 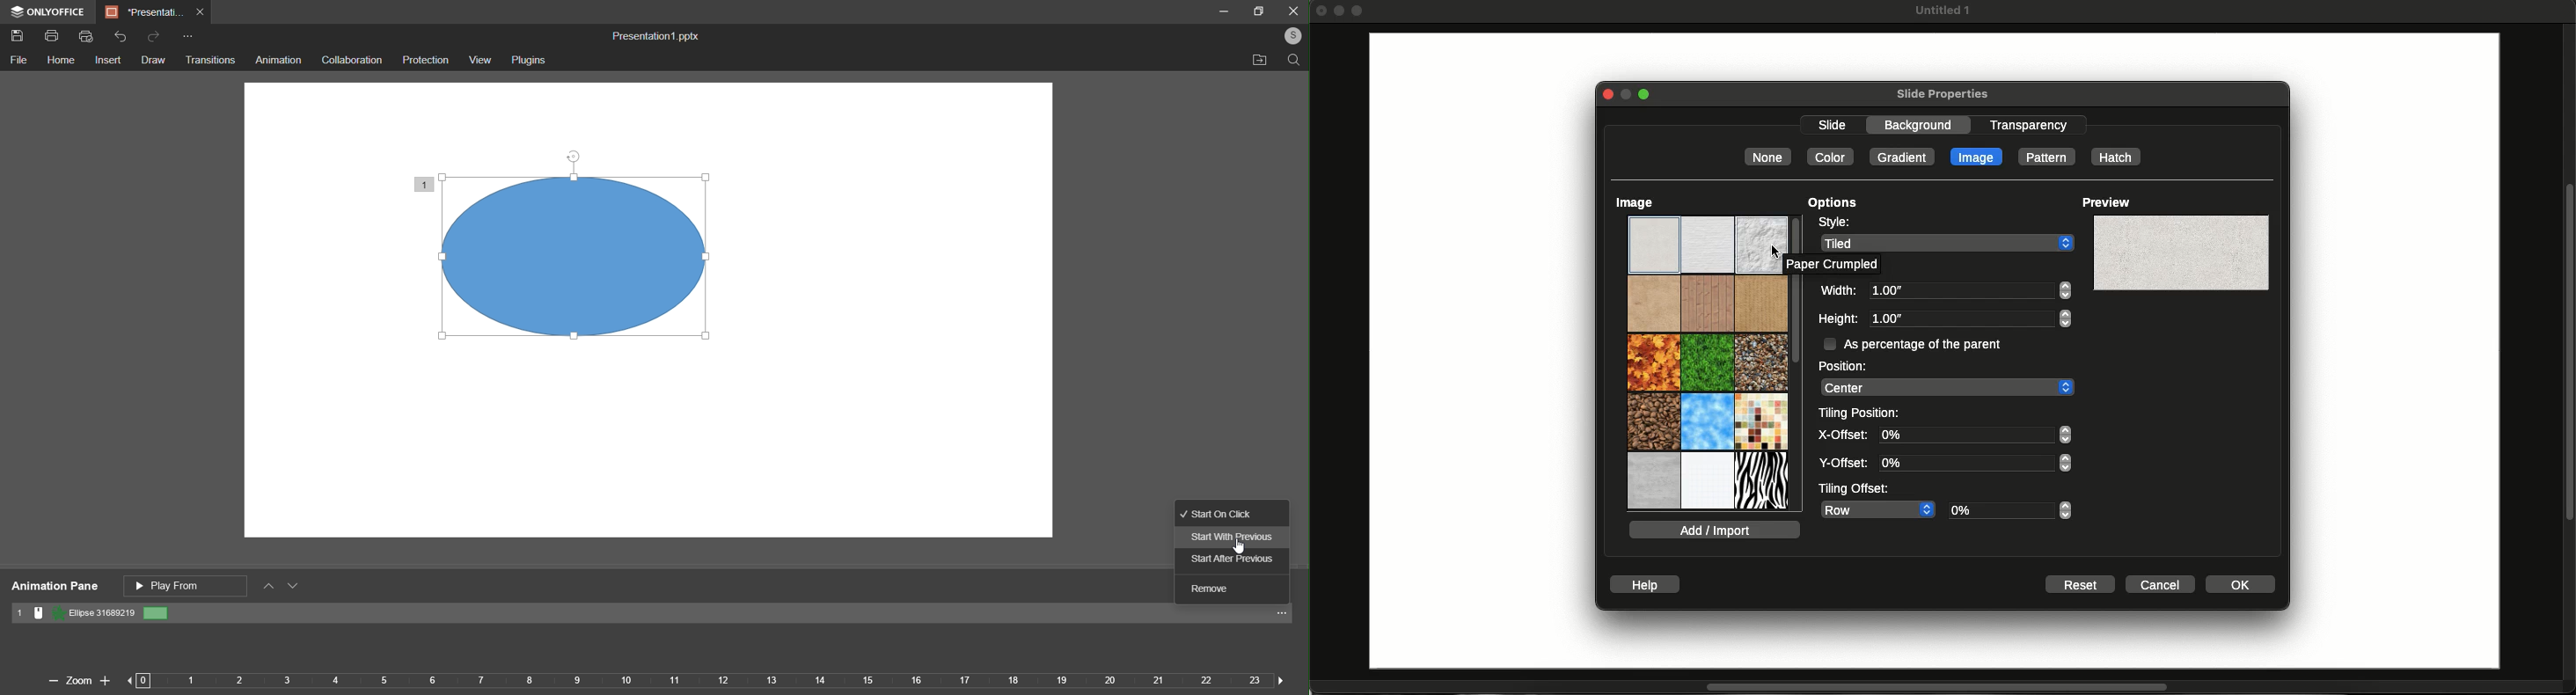 What do you see at coordinates (51, 38) in the screenshot?
I see `Print` at bounding box center [51, 38].